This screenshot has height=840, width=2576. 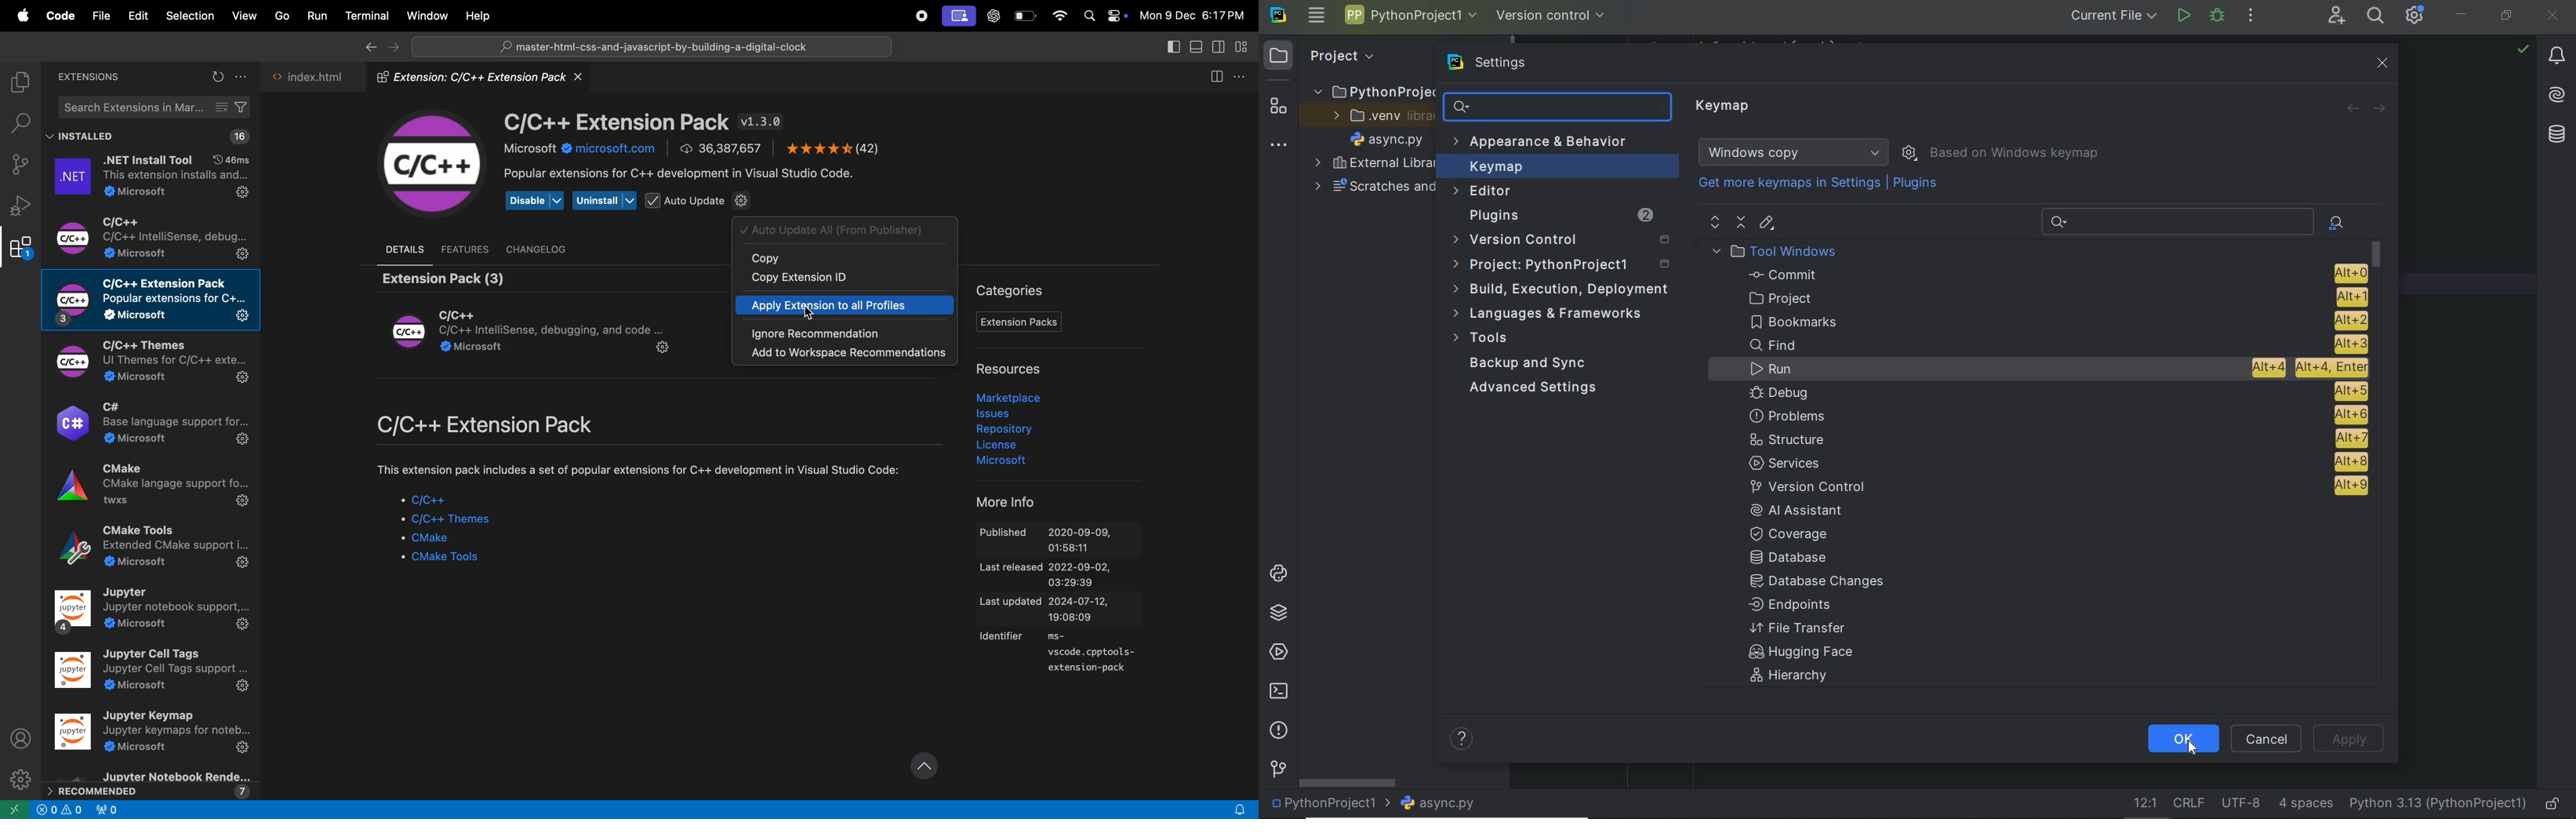 What do you see at coordinates (2336, 223) in the screenshot?
I see `find actions by shortcut` at bounding box center [2336, 223].